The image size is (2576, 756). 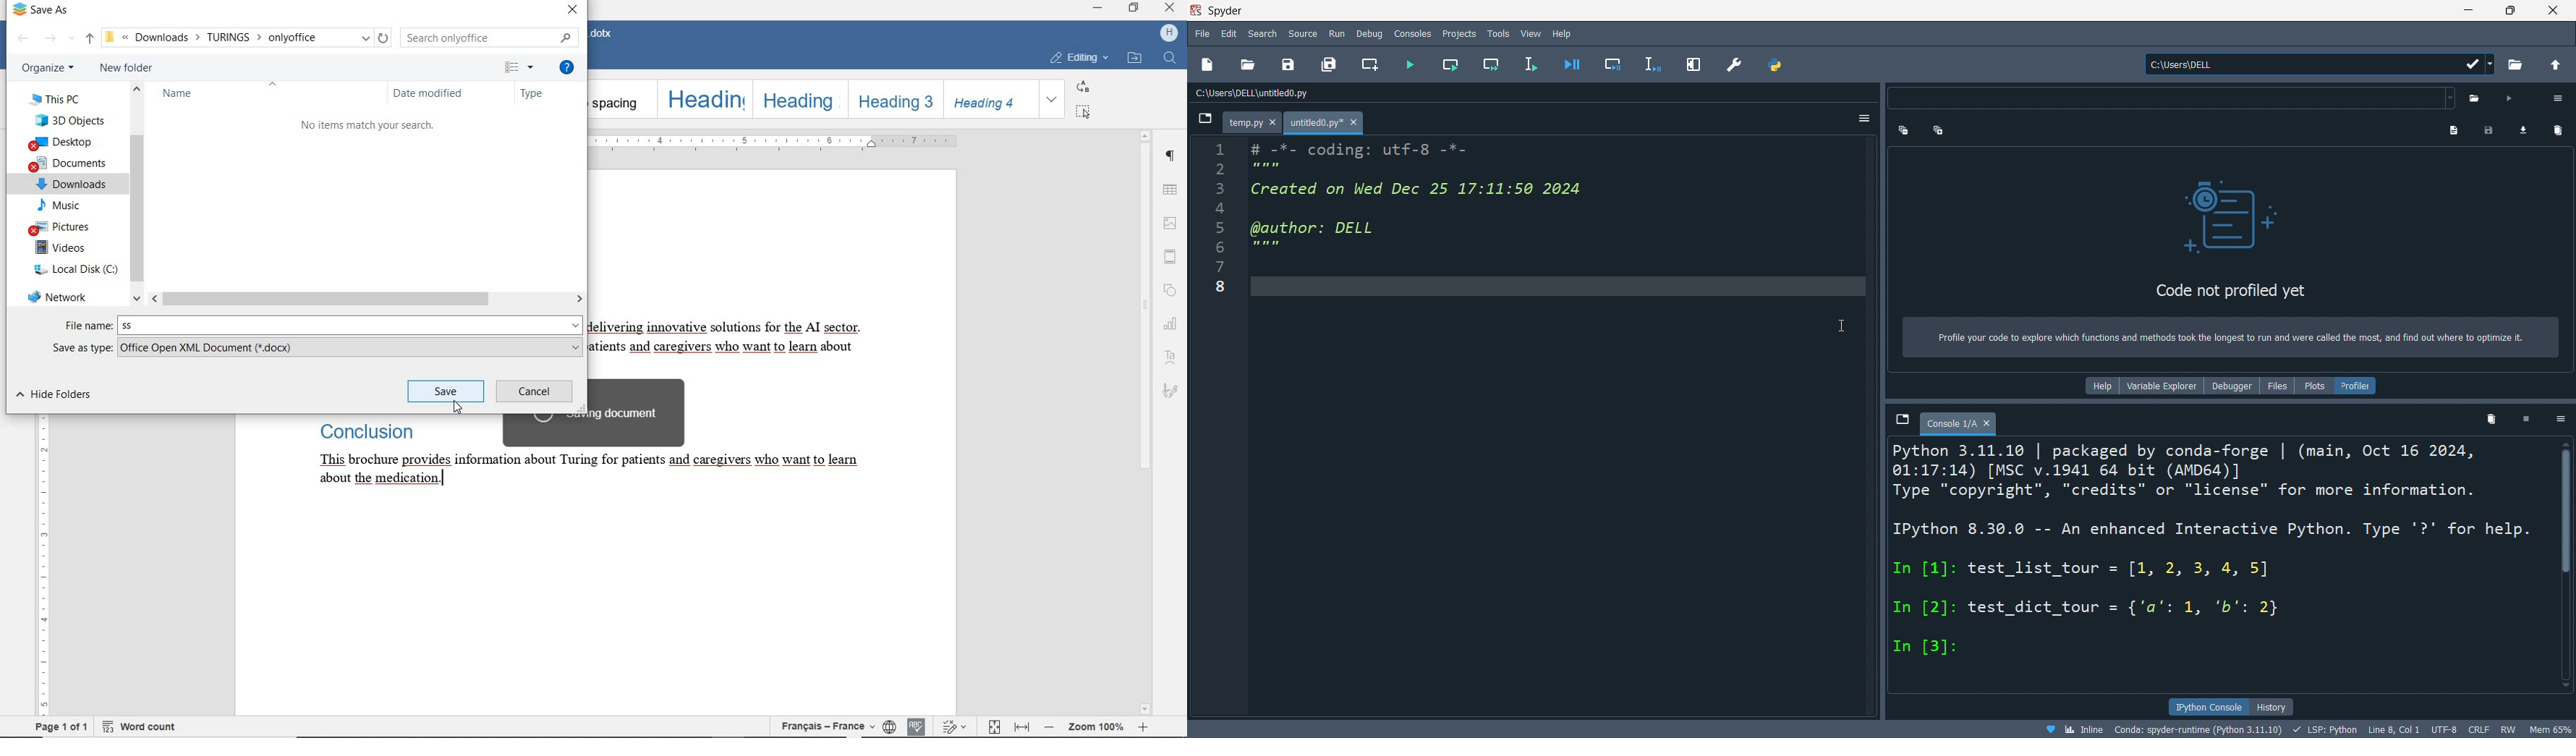 What do you see at coordinates (892, 100) in the screenshot?
I see `HEADING 3` at bounding box center [892, 100].